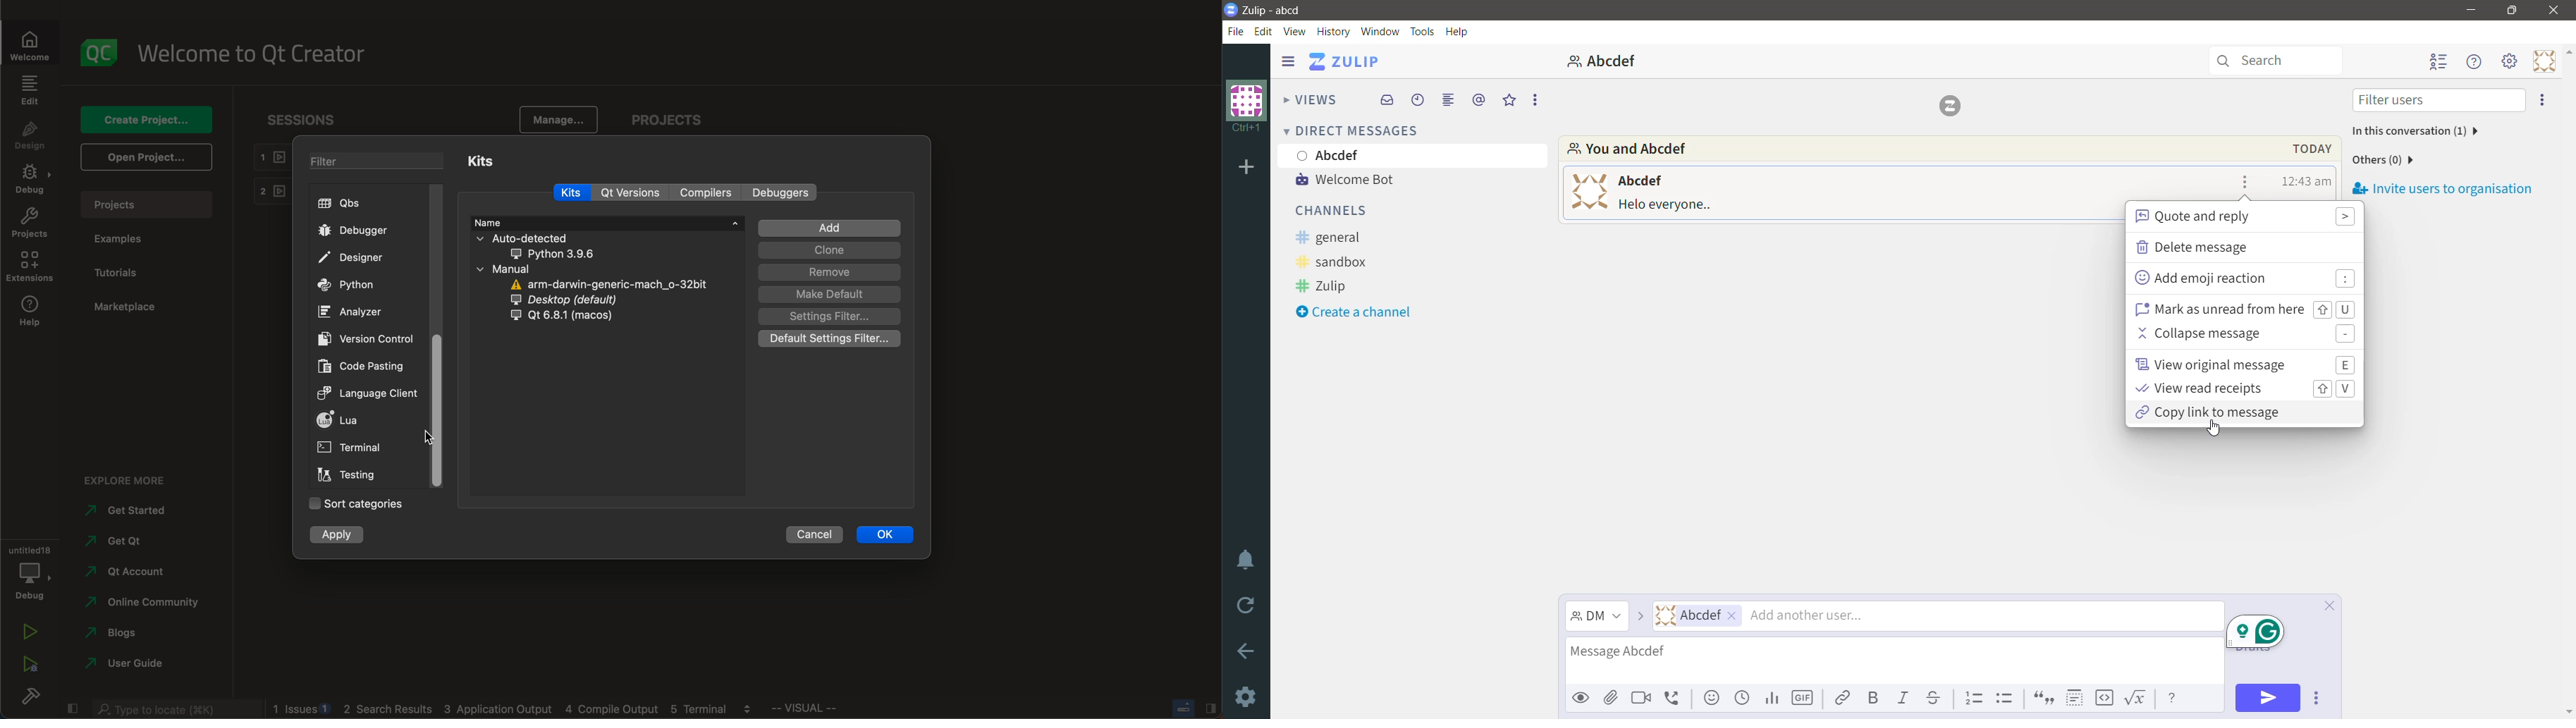  I want to click on Message Time, so click(2306, 181).